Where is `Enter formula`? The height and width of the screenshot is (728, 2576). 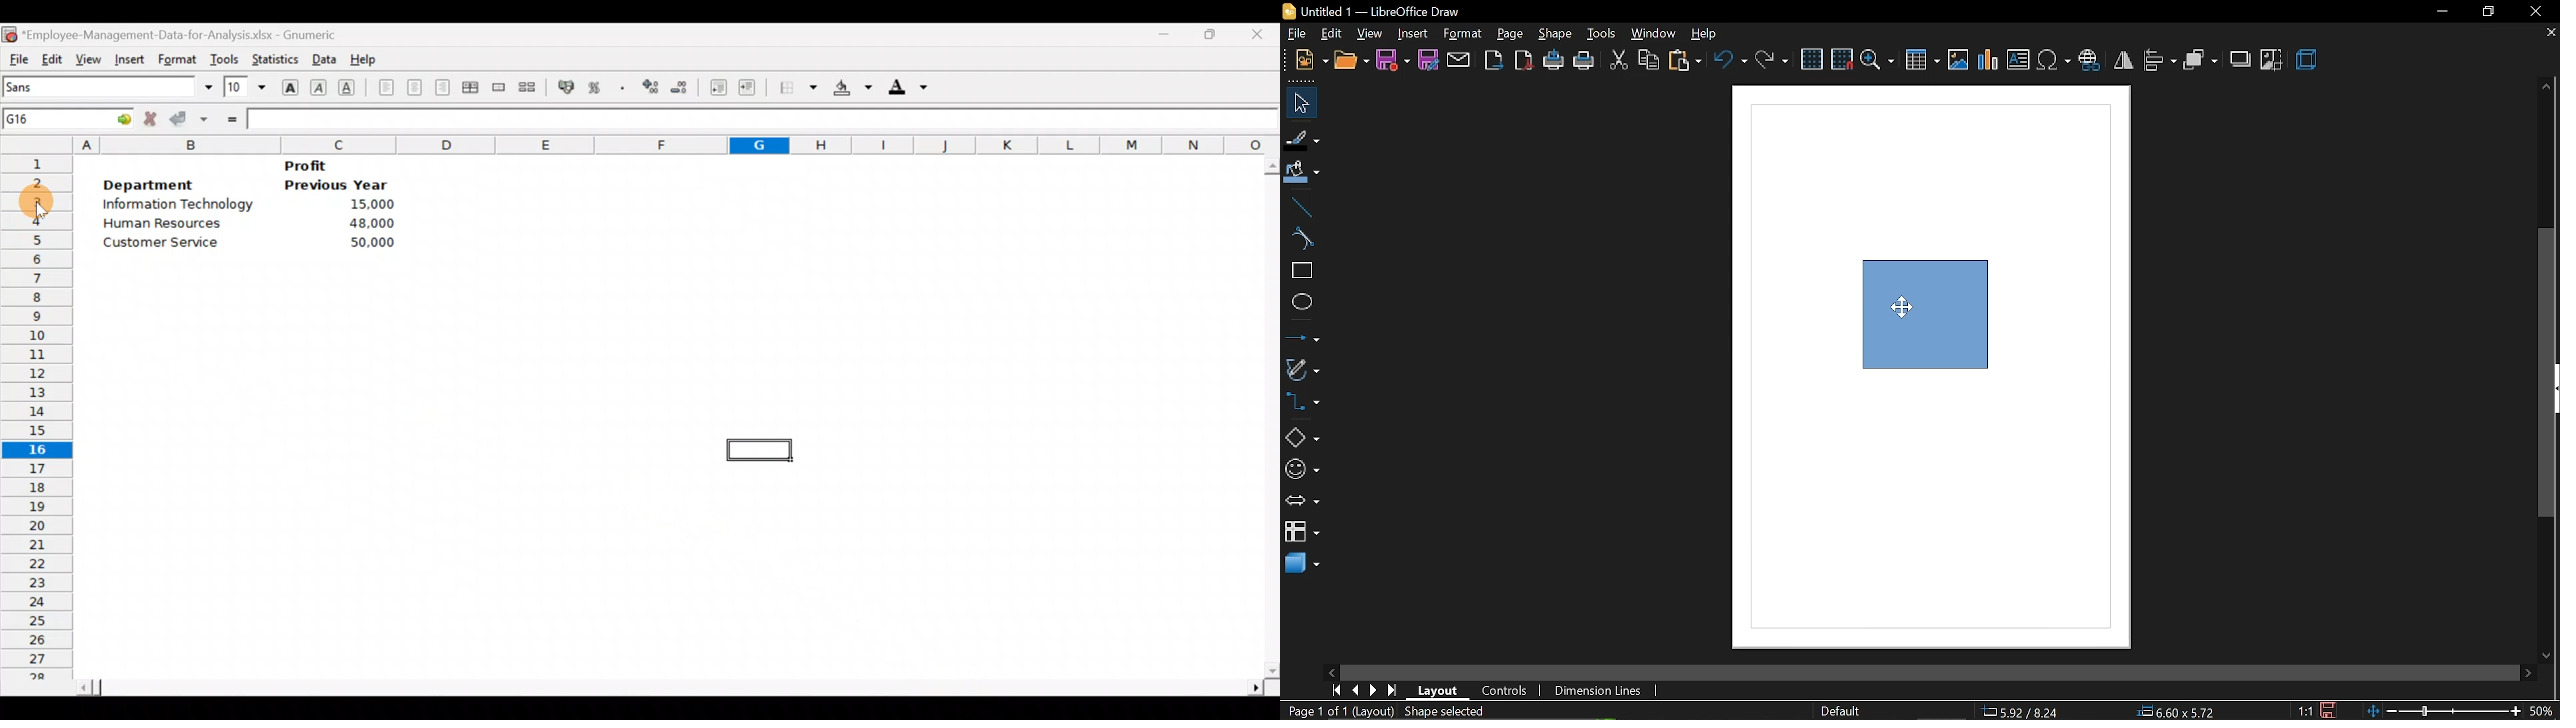
Enter formula is located at coordinates (231, 118).